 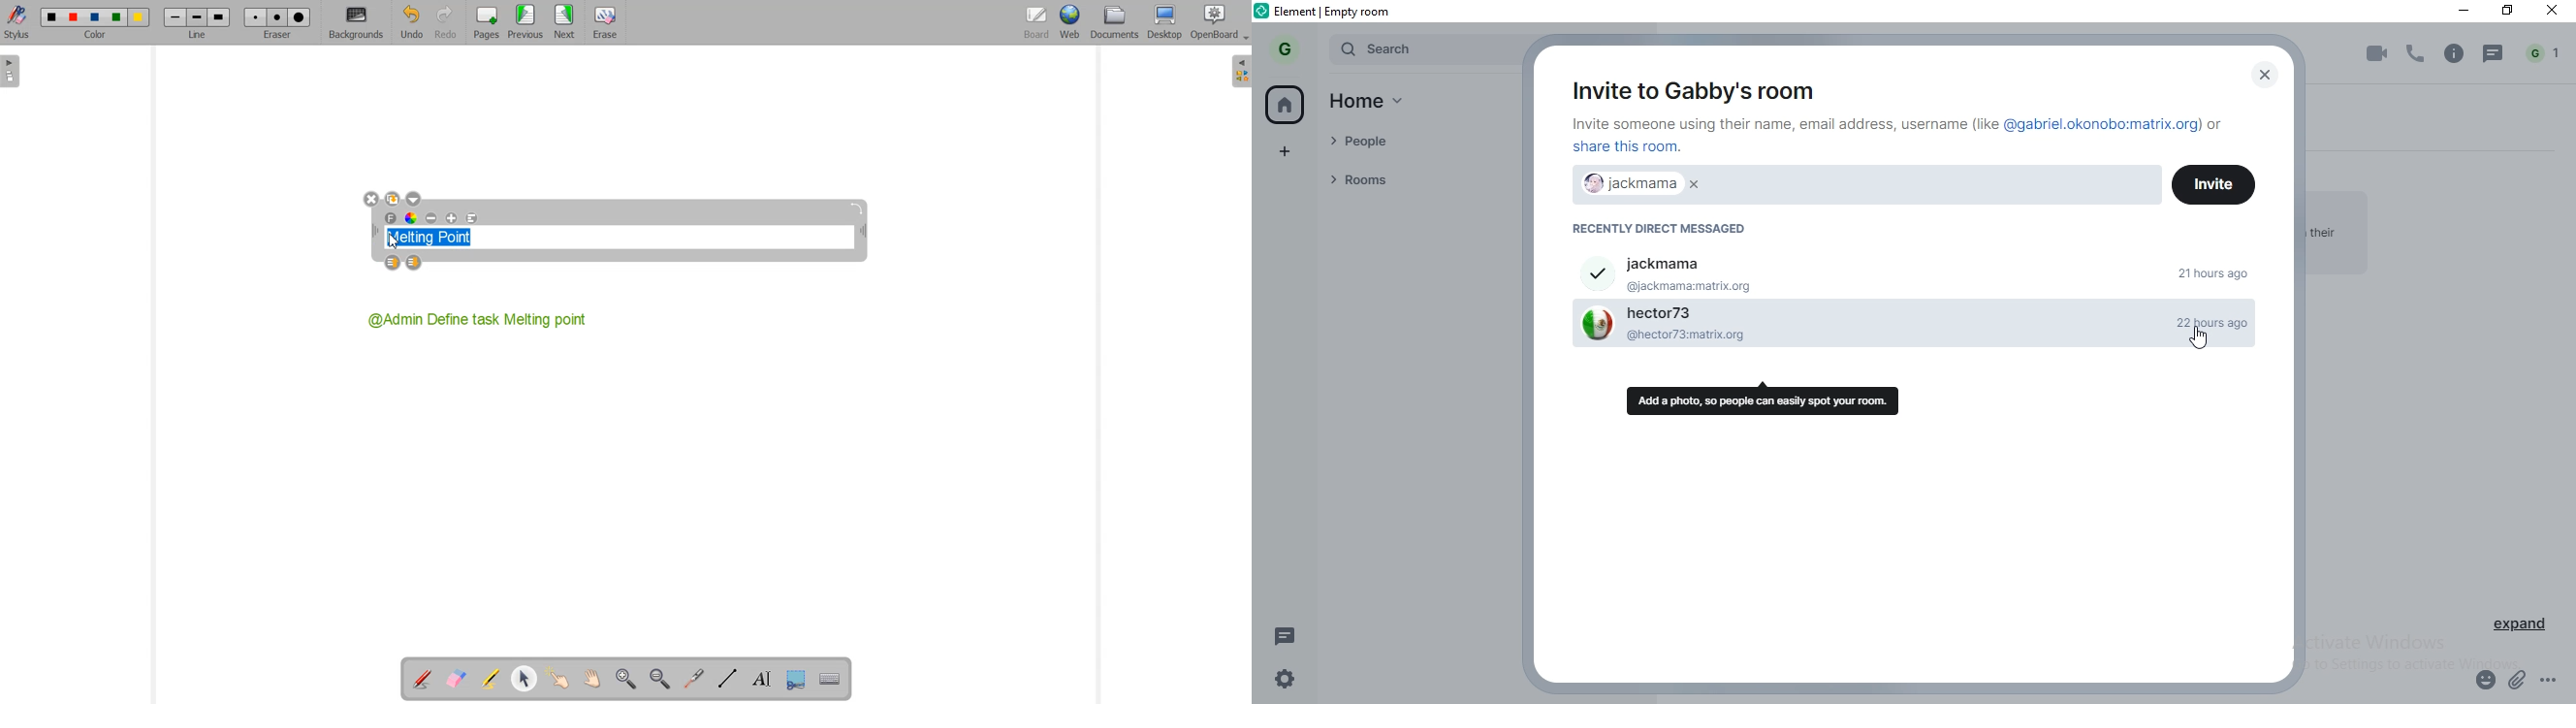 I want to click on Duplicate, so click(x=392, y=199).